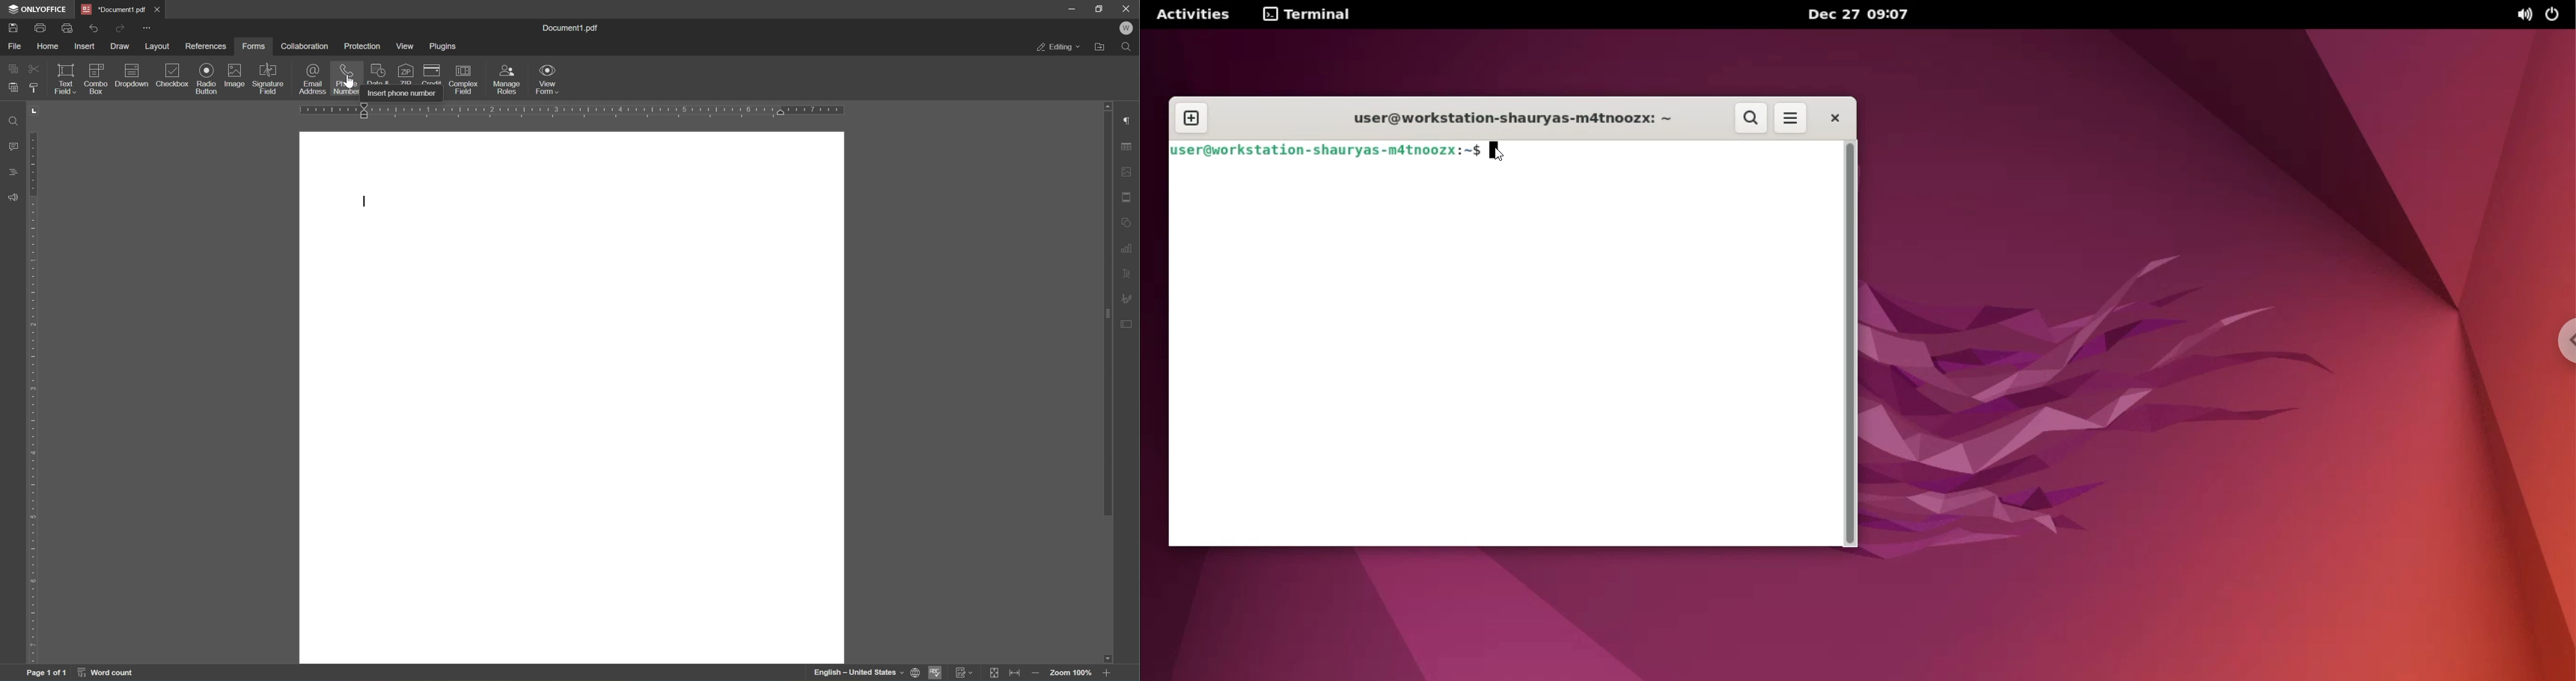 The image size is (2576, 700). Describe the element at coordinates (205, 46) in the screenshot. I see `references` at that location.